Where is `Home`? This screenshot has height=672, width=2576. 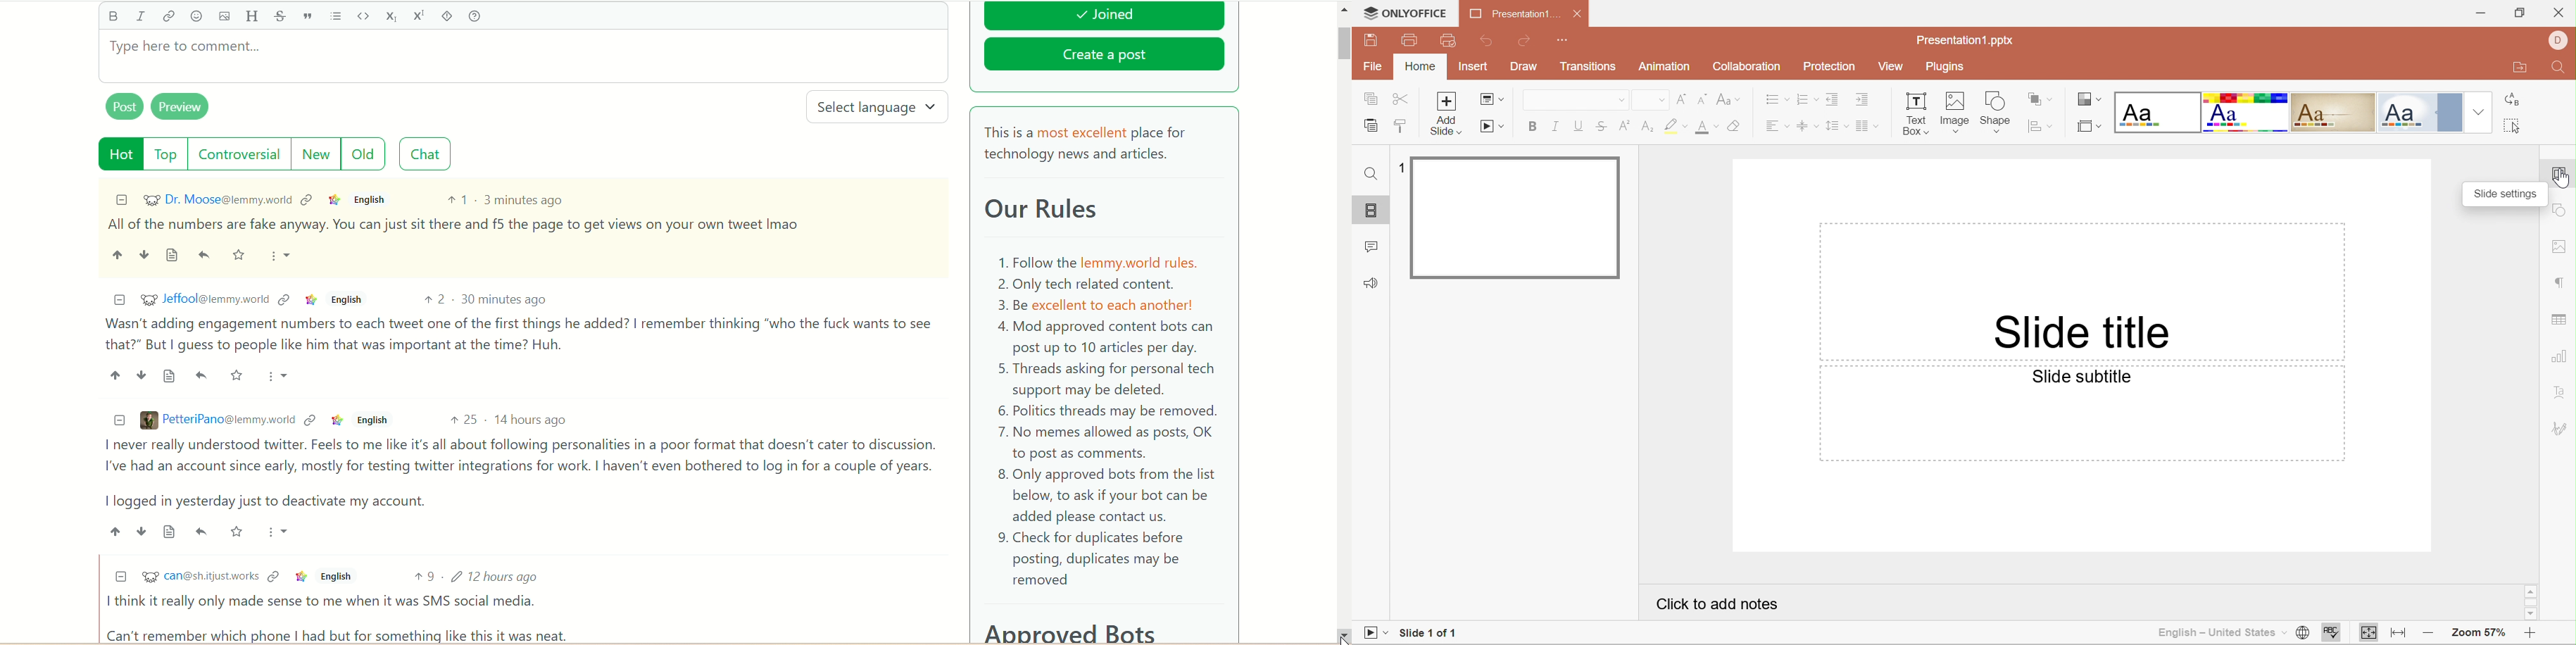
Home is located at coordinates (1423, 67).